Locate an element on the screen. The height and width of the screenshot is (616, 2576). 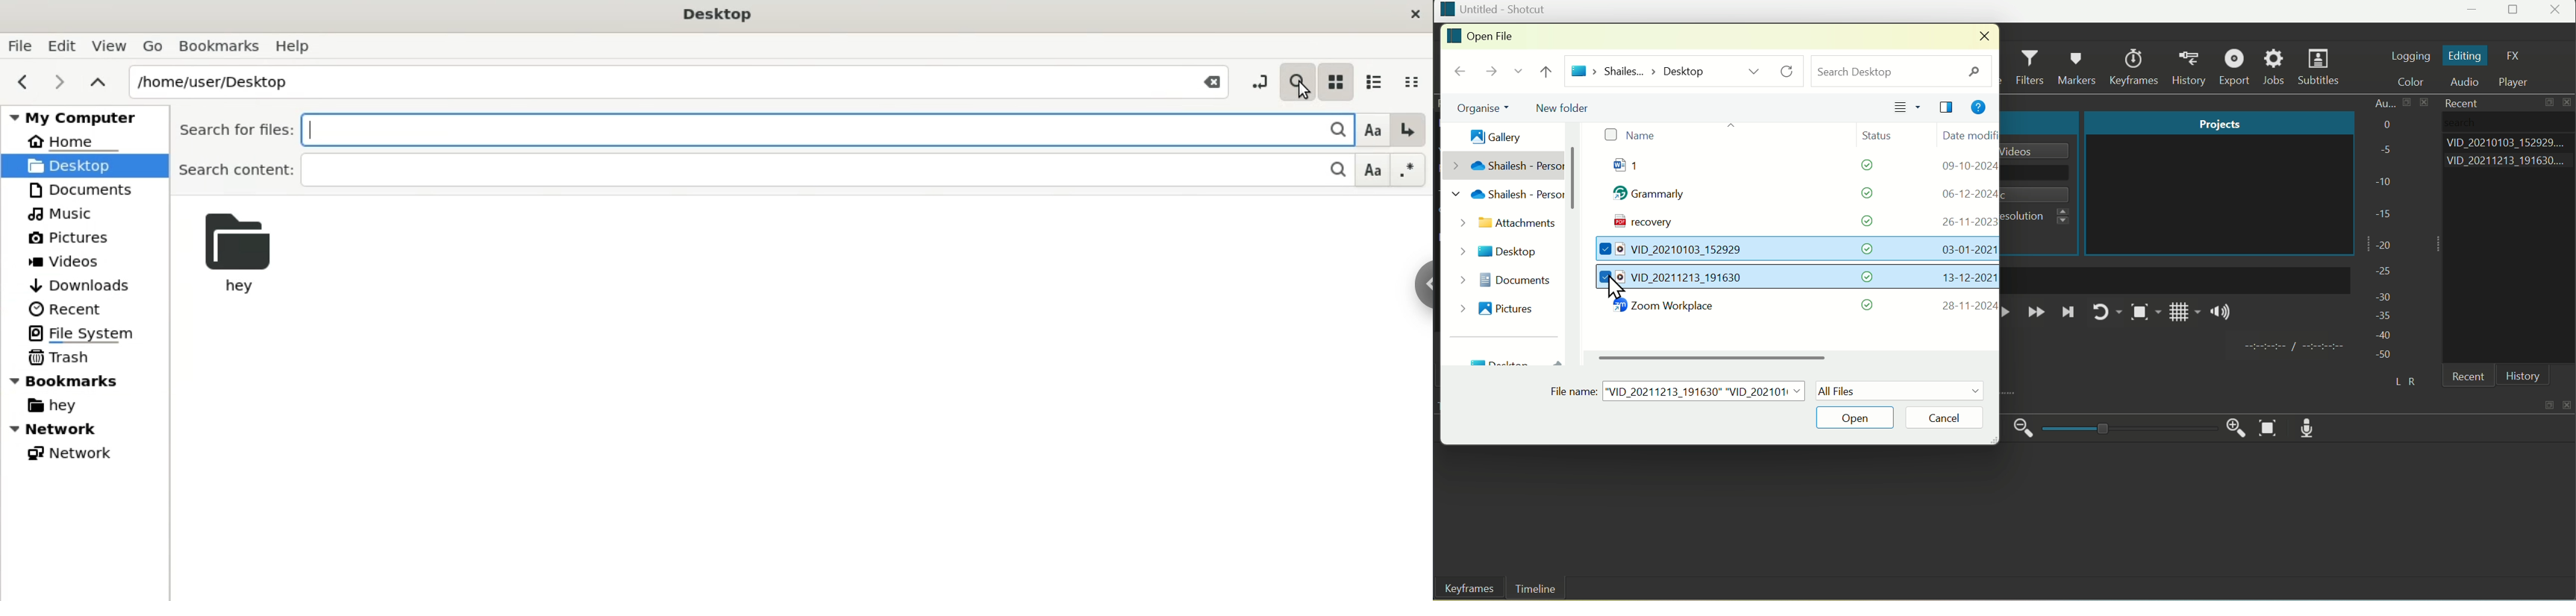
Grammarly is located at coordinates (1655, 196).